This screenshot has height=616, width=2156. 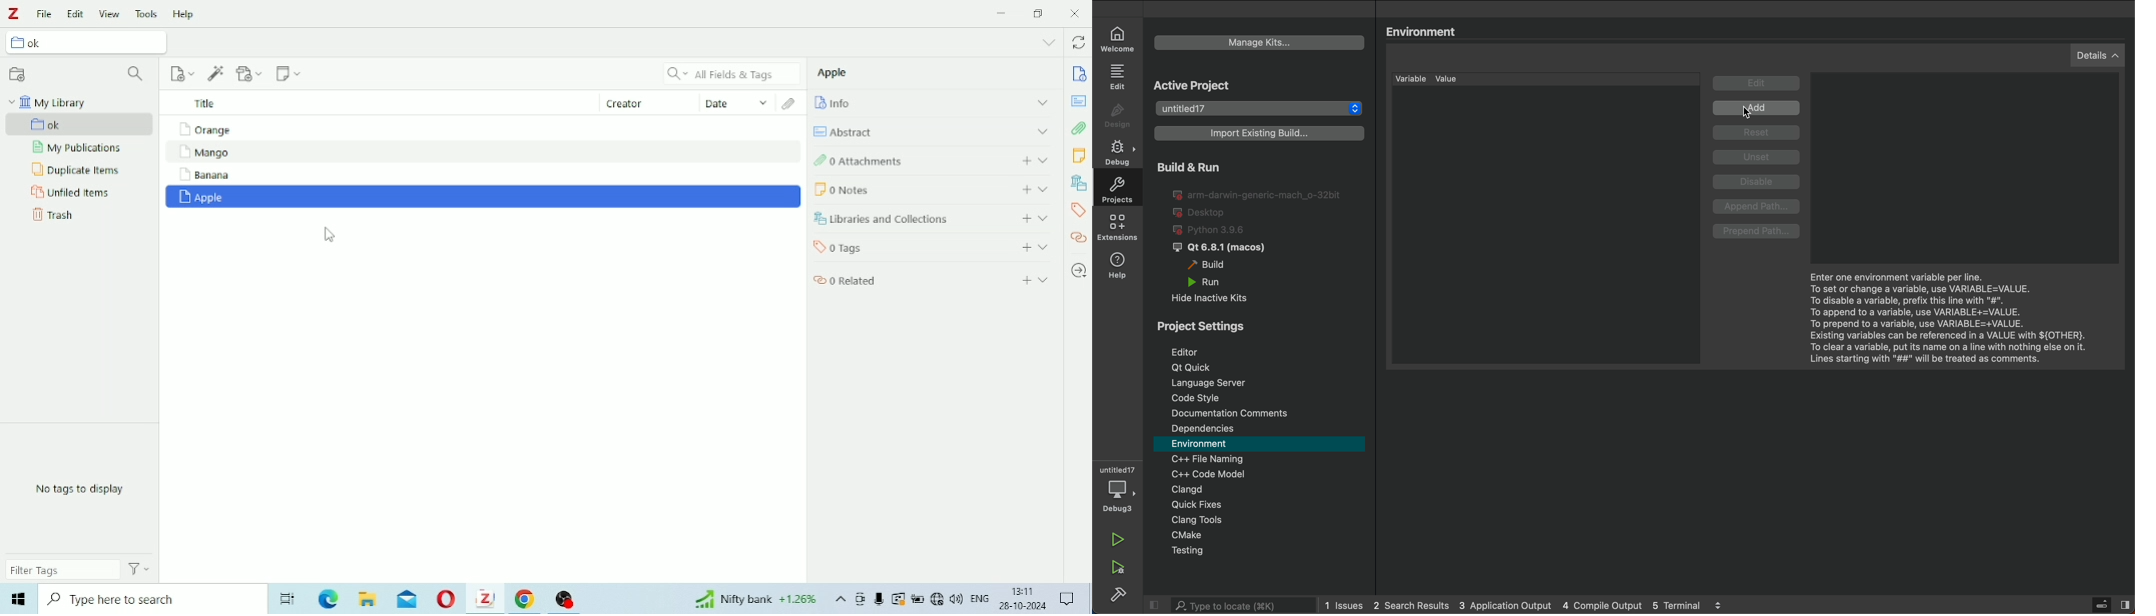 I want to click on Attachments, so click(x=785, y=103).